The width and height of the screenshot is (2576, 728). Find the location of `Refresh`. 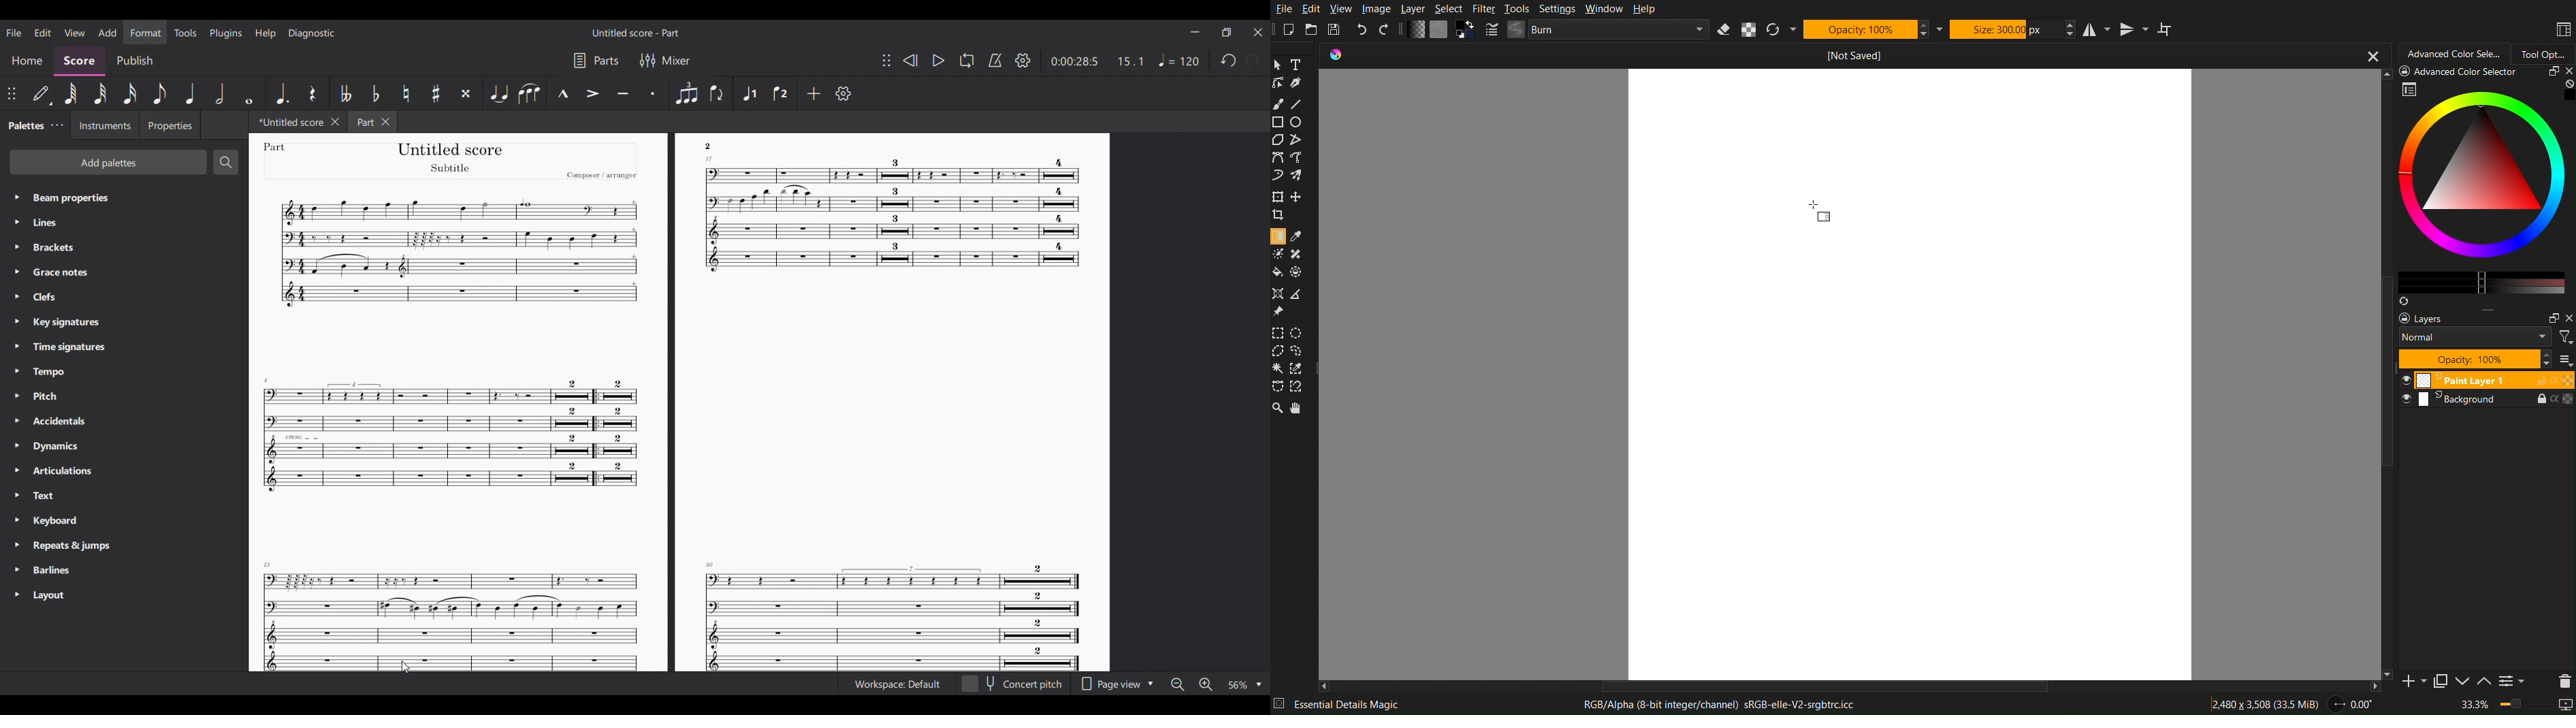

Refresh is located at coordinates (1782, 29).